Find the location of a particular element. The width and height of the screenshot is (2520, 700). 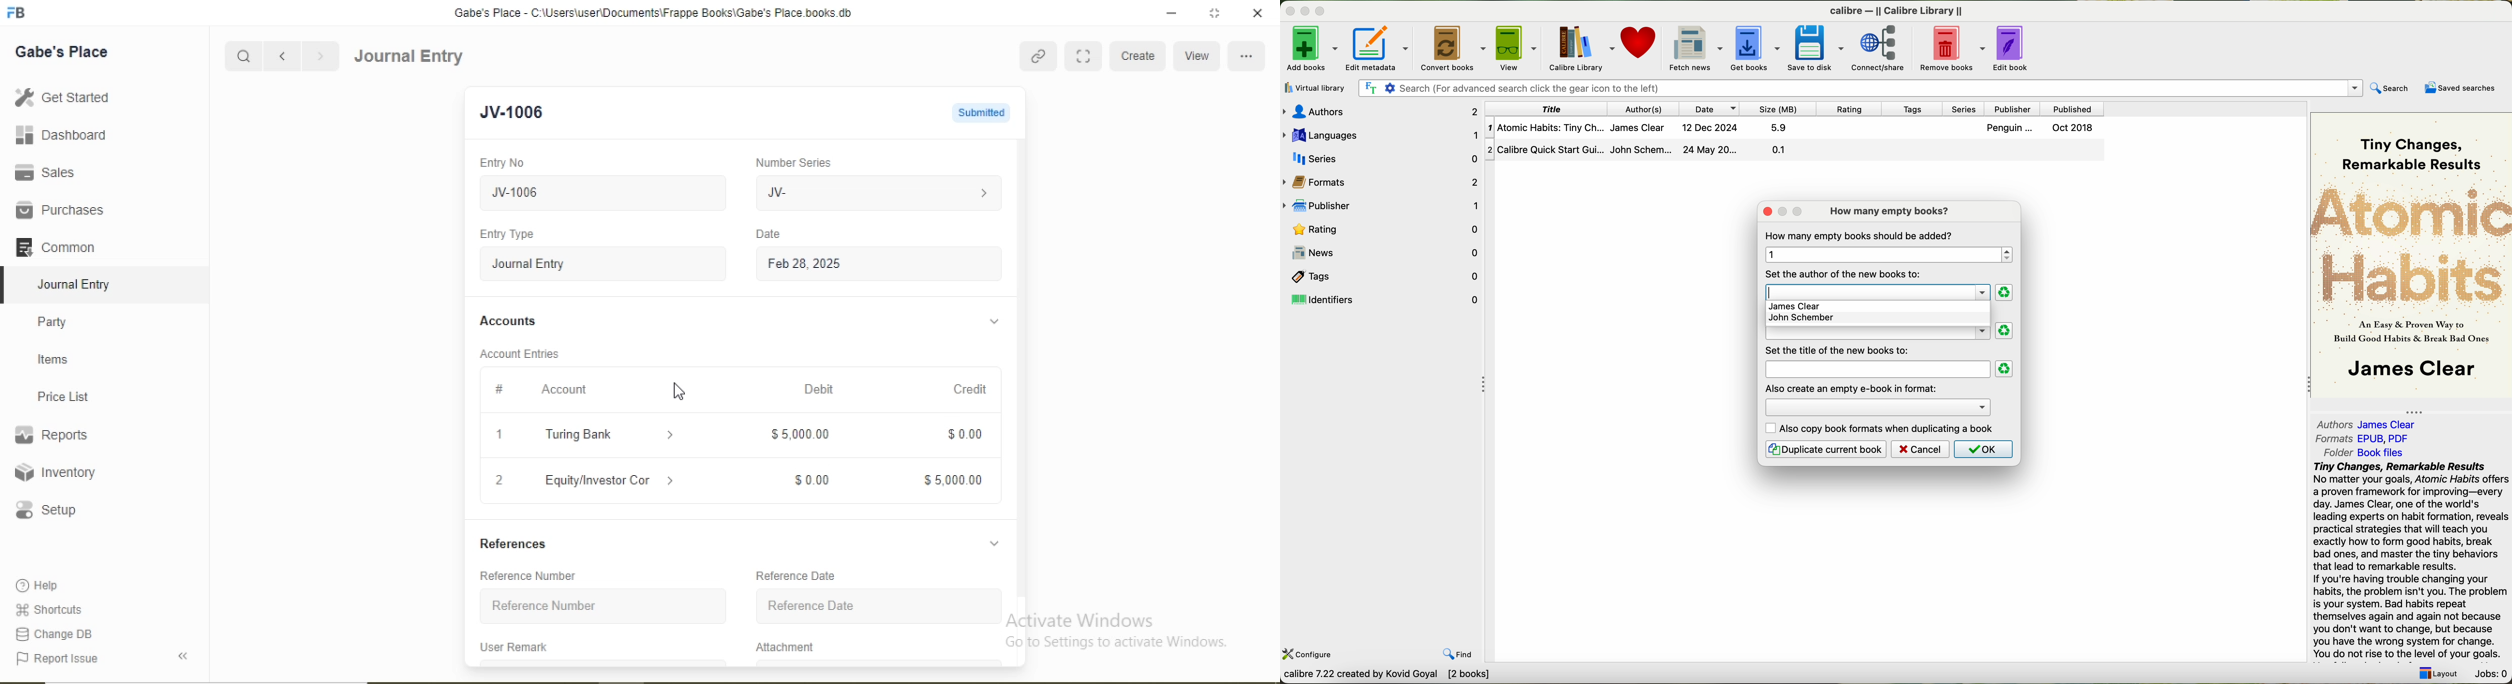

click on add books options is located at coordinates (1312, 48).